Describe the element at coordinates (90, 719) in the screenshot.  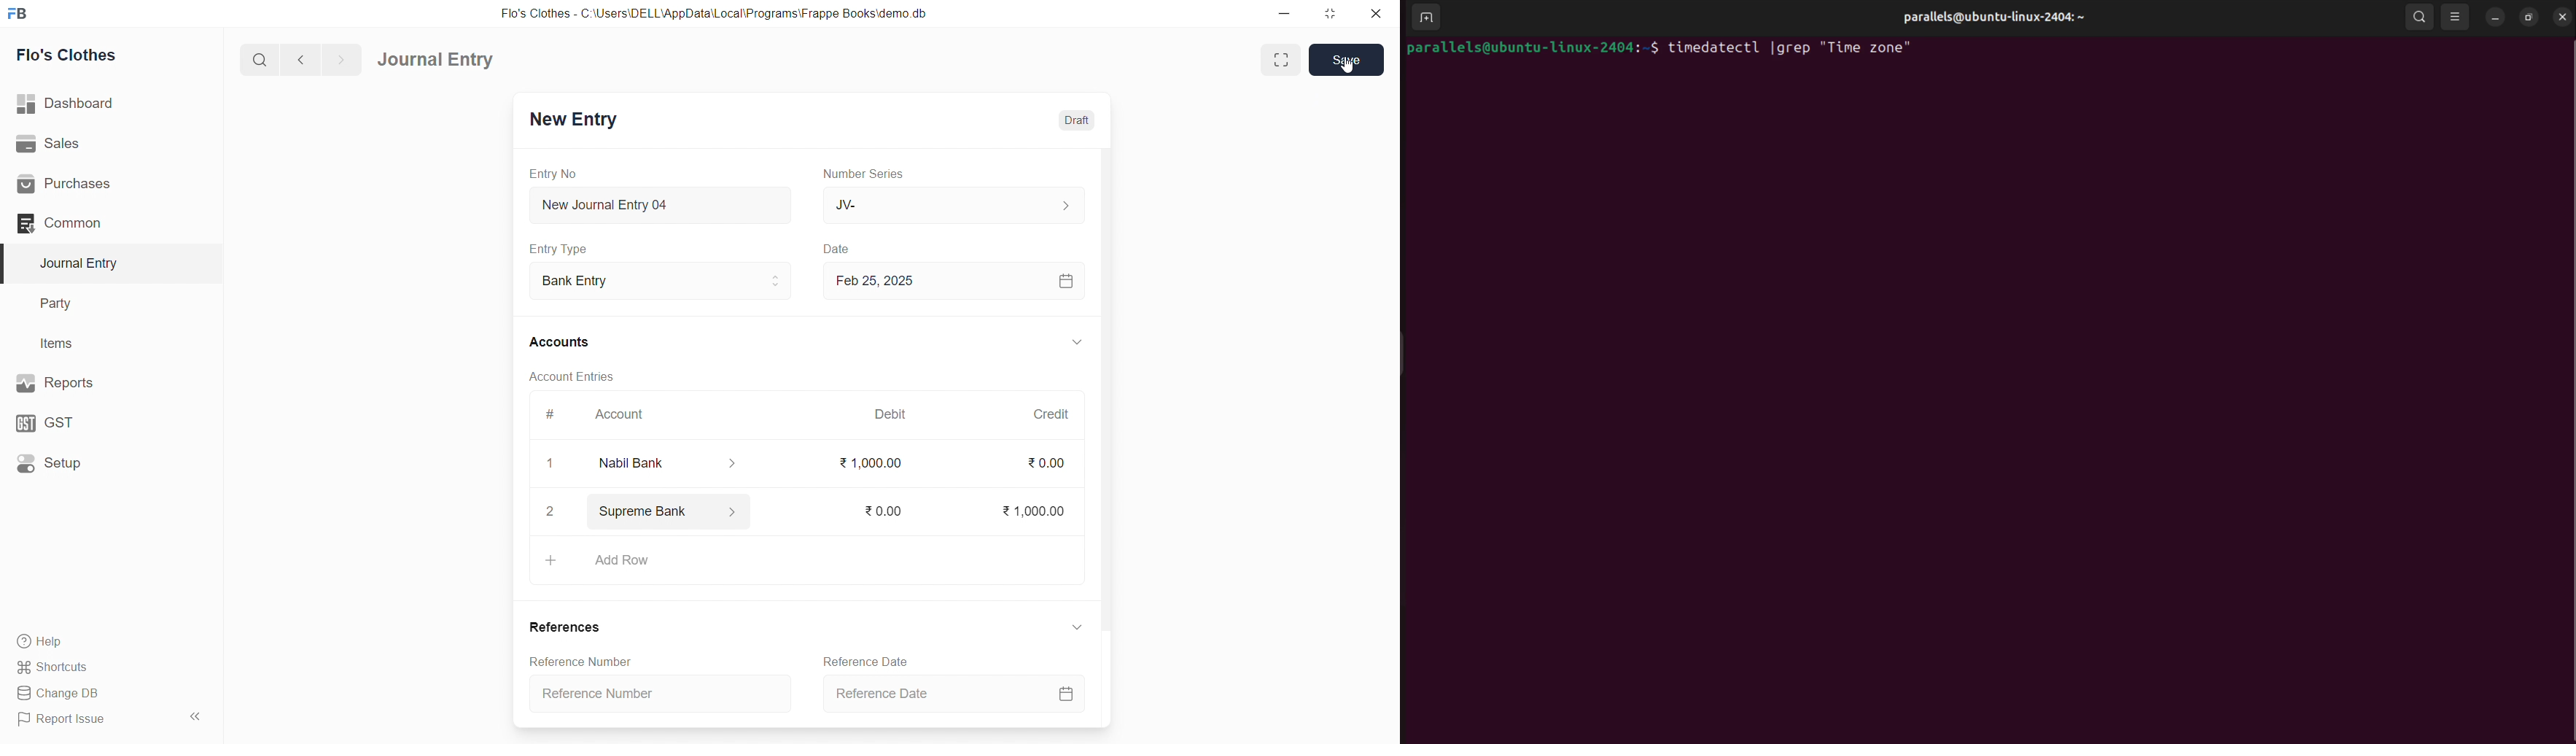
I see `Report Issue` at that location.